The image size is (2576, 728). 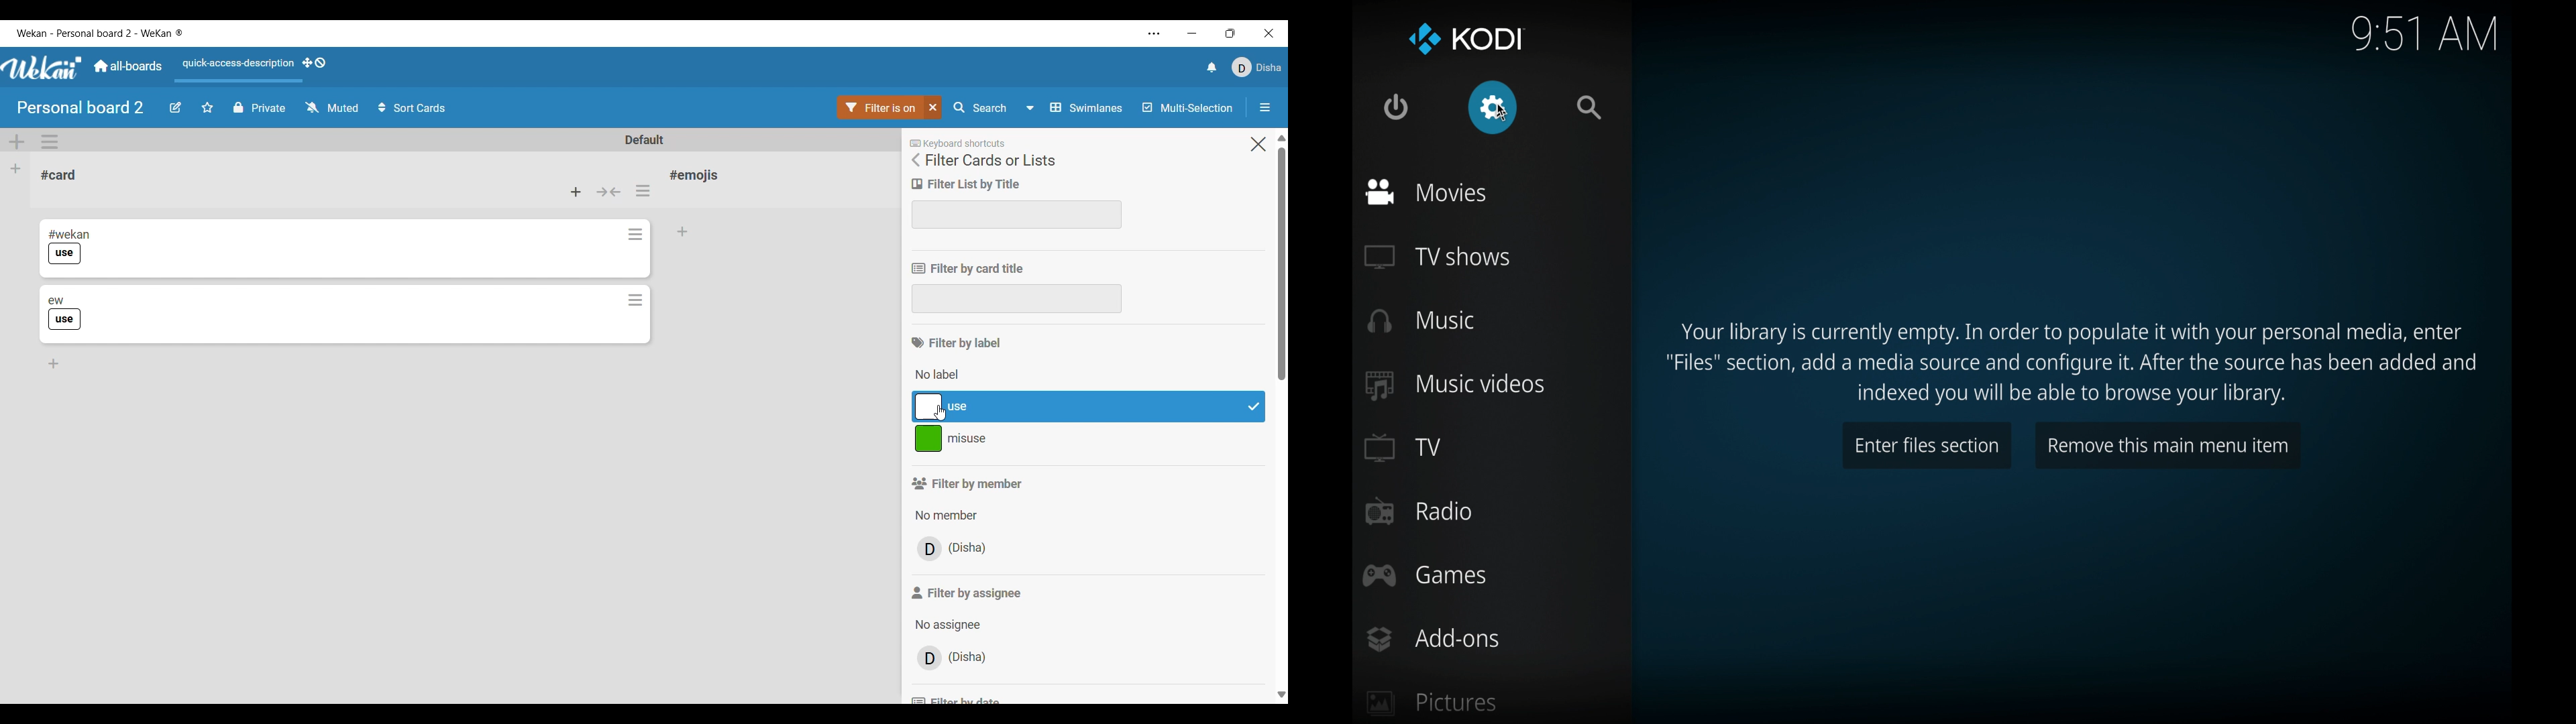 I want to click on Card actions for respective card, so click(x=637, y=234).